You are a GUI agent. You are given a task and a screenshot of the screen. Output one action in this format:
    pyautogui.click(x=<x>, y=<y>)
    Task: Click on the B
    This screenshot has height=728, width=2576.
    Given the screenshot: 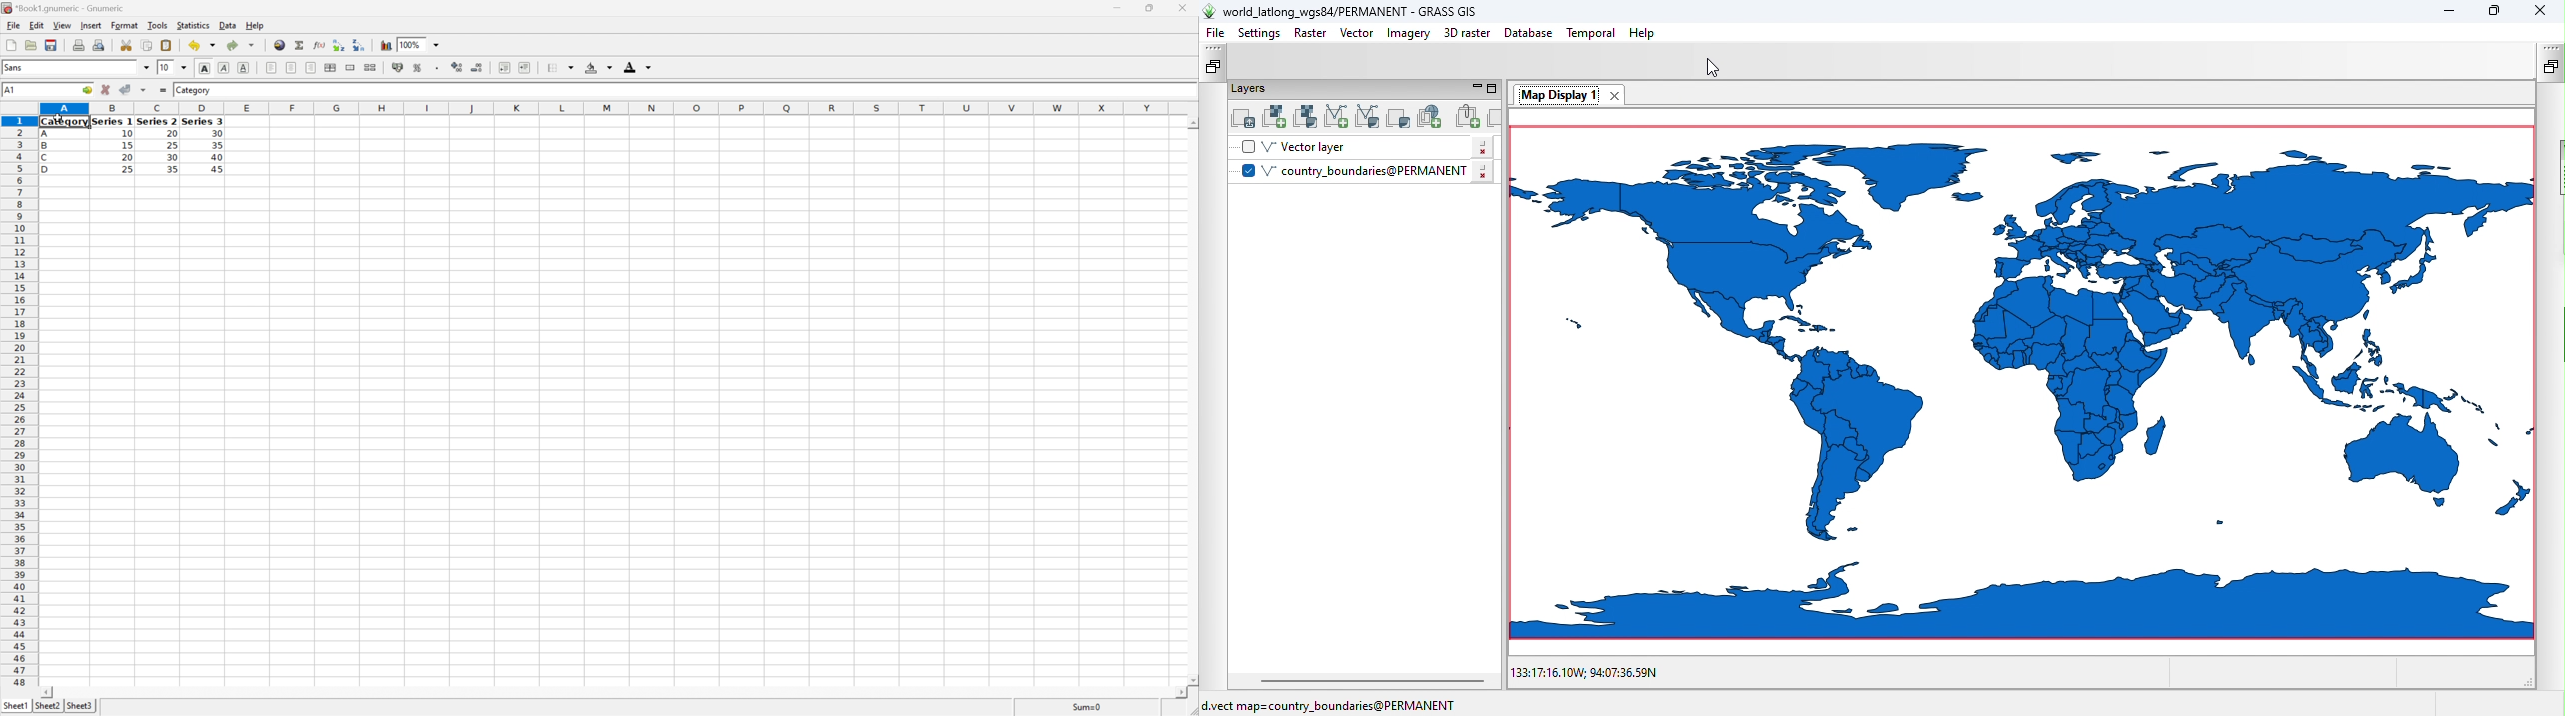 What is the action you would take?
    pyautogui.click(x=45, y=146)
    